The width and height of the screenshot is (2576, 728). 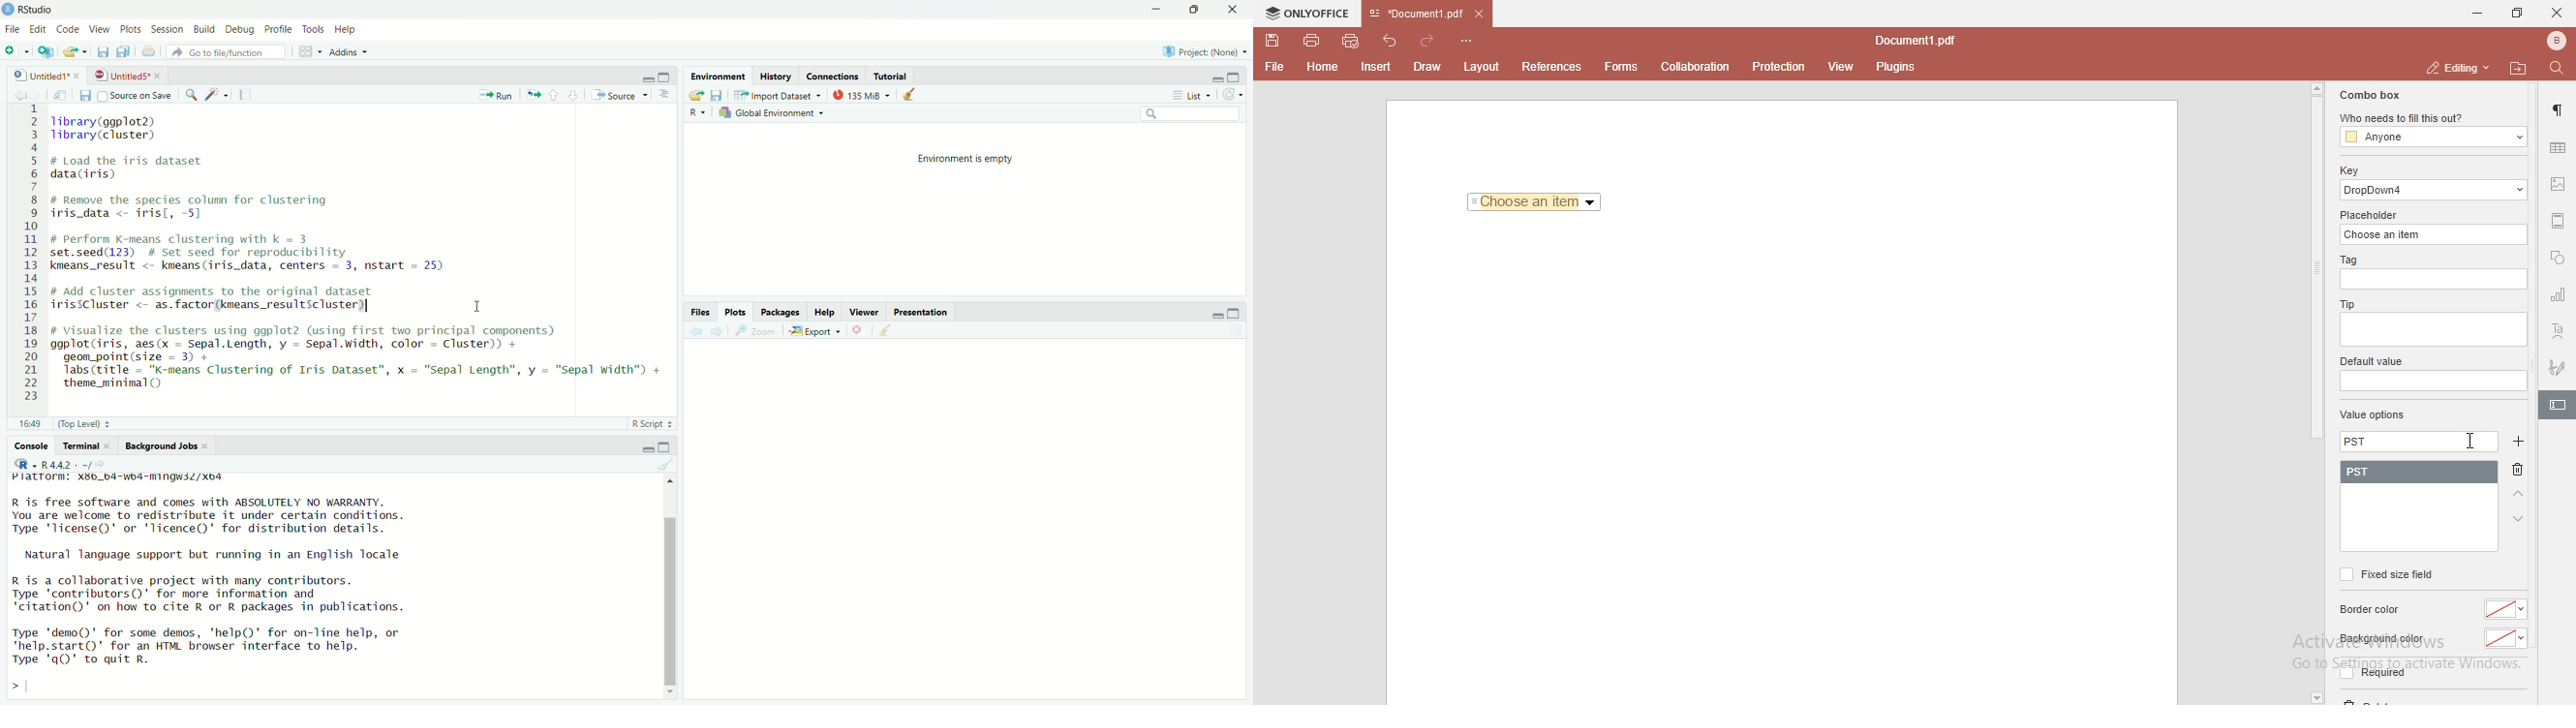 What do you see at coordinates (84, 95) in the screenshot?
I see `save current document` at bounding box center [84, 95].